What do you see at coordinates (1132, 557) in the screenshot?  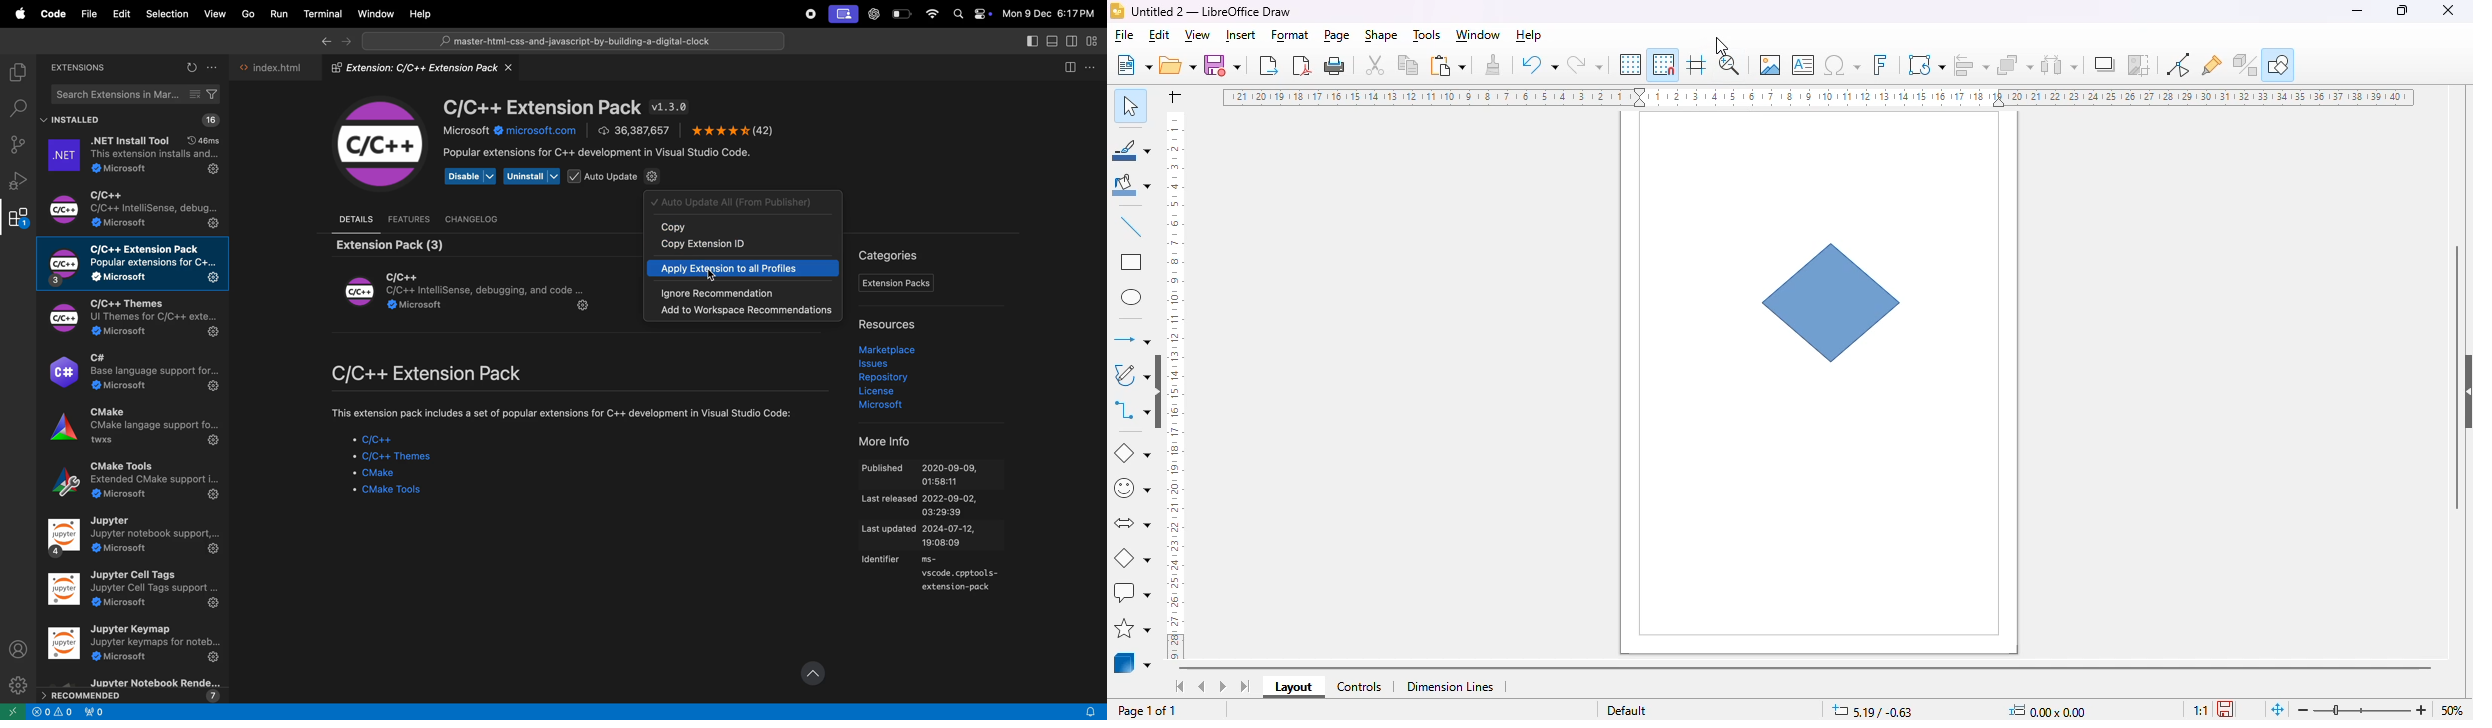 I see `flowchart` at bounding box center [1132, 557].